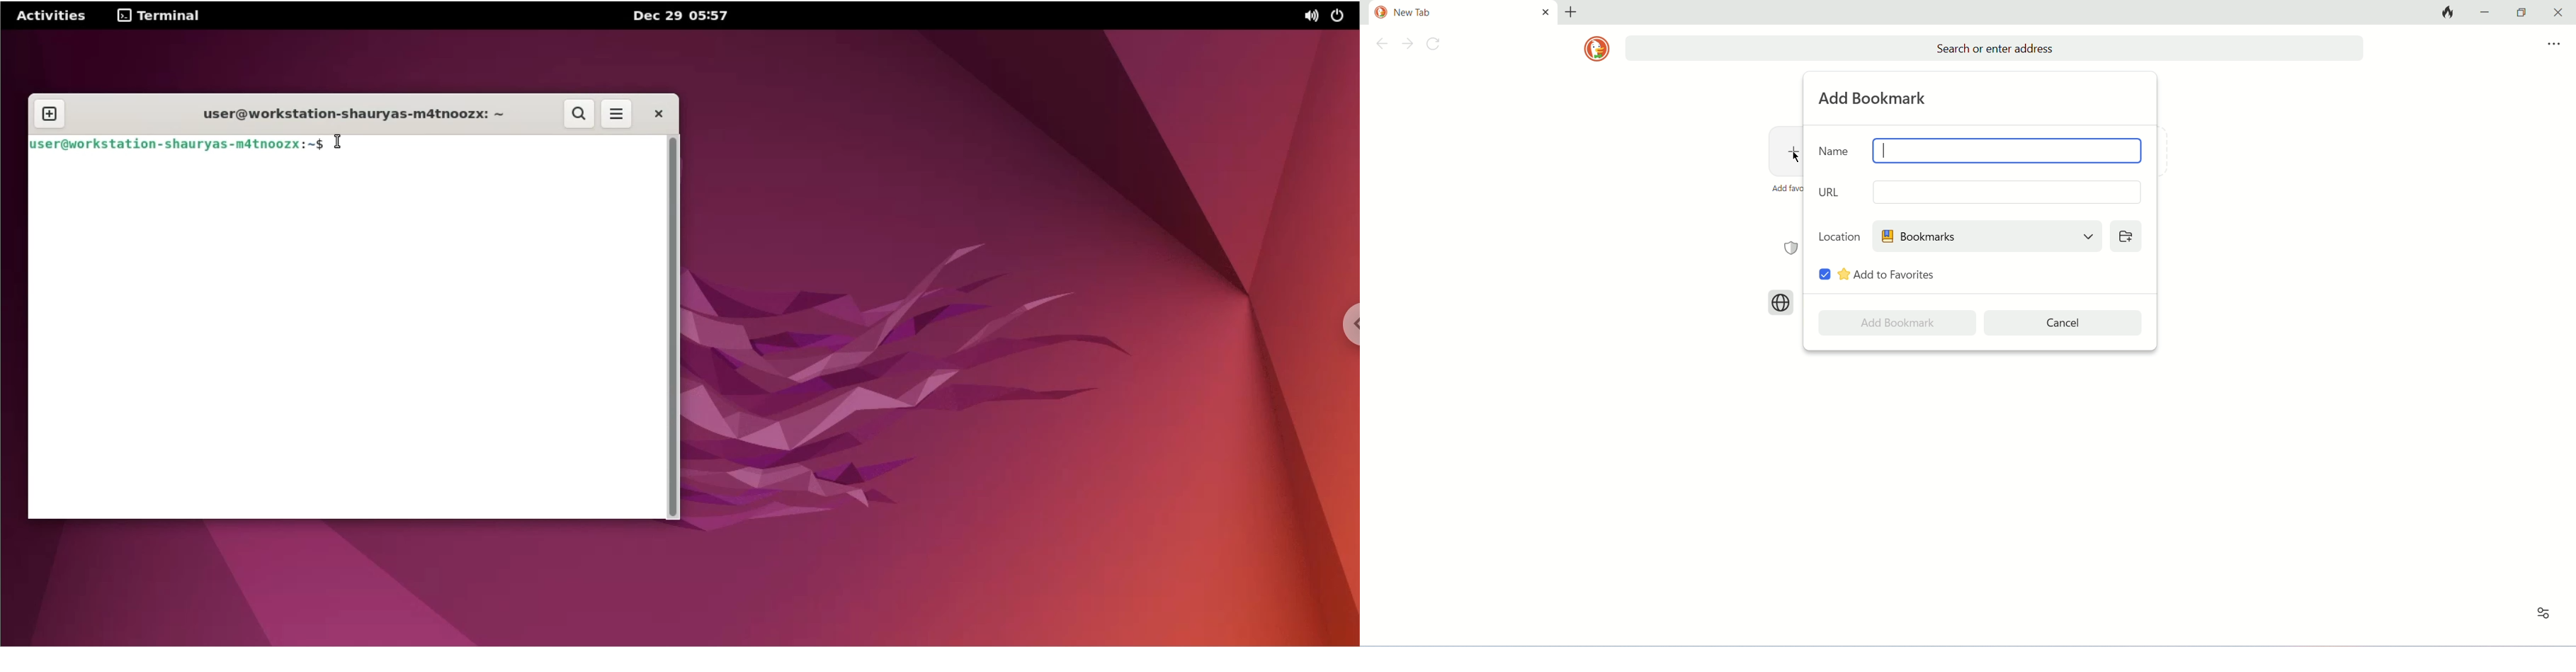 This screenshot has height=672, width=2576. I want to click on NAME, so click(1834, 150).